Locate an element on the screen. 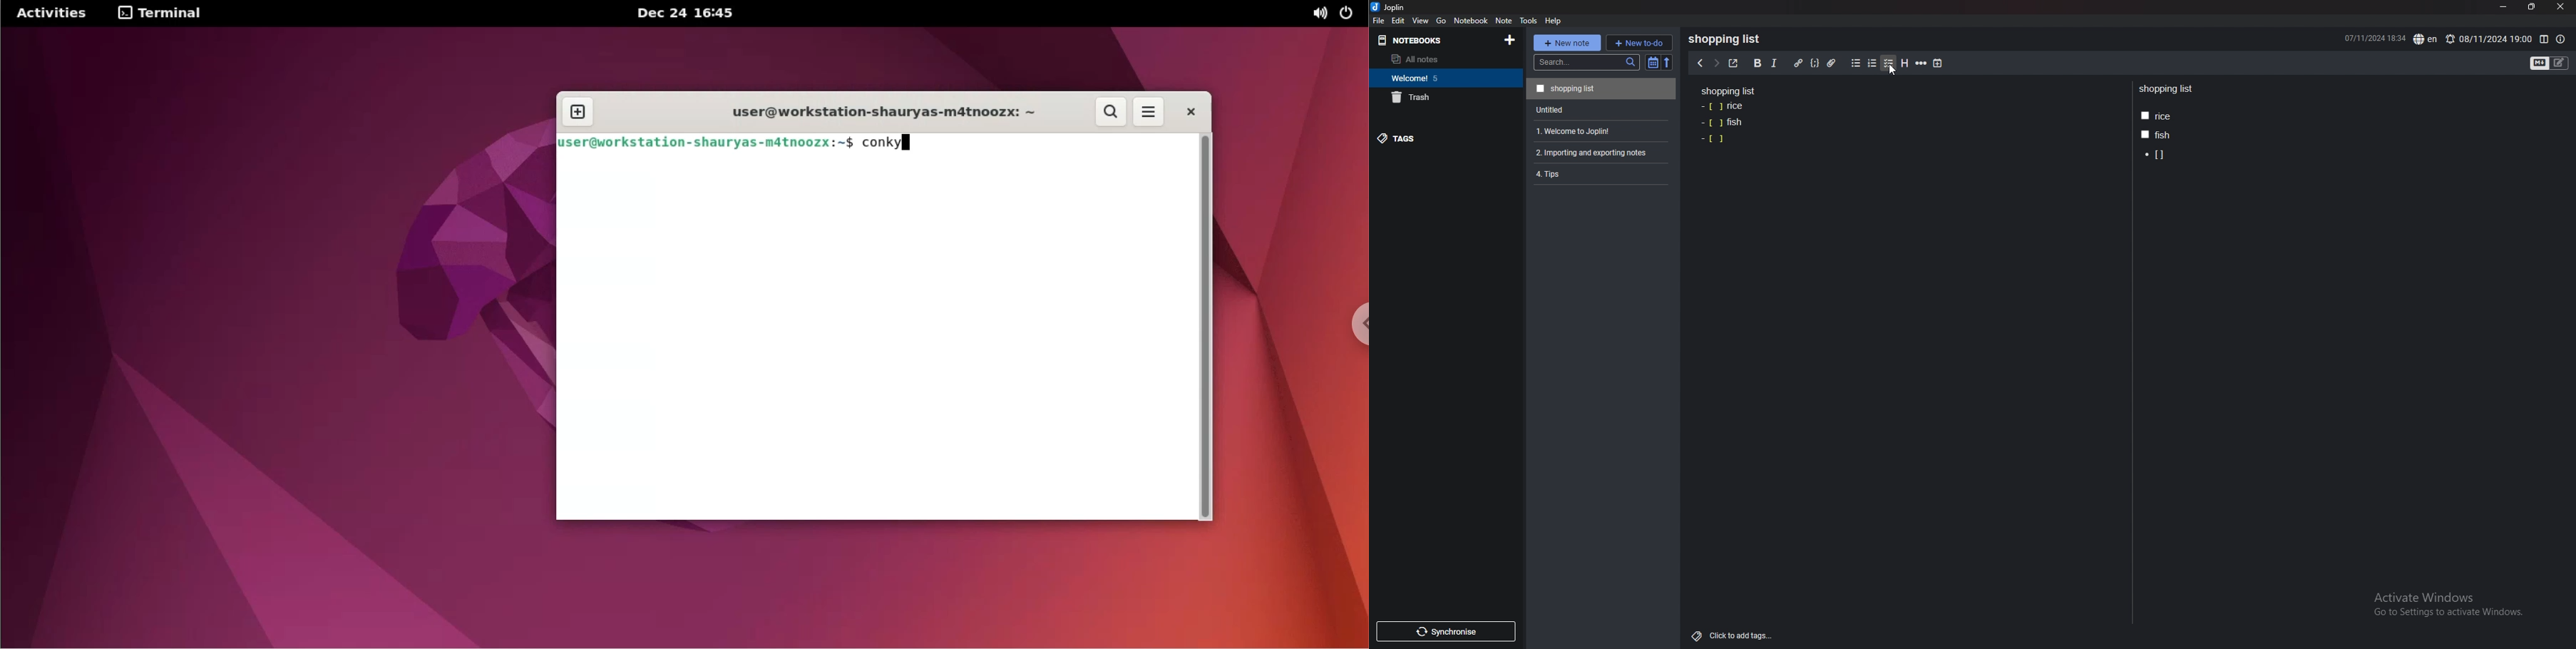  italic is located at coordinates (1774, 64).